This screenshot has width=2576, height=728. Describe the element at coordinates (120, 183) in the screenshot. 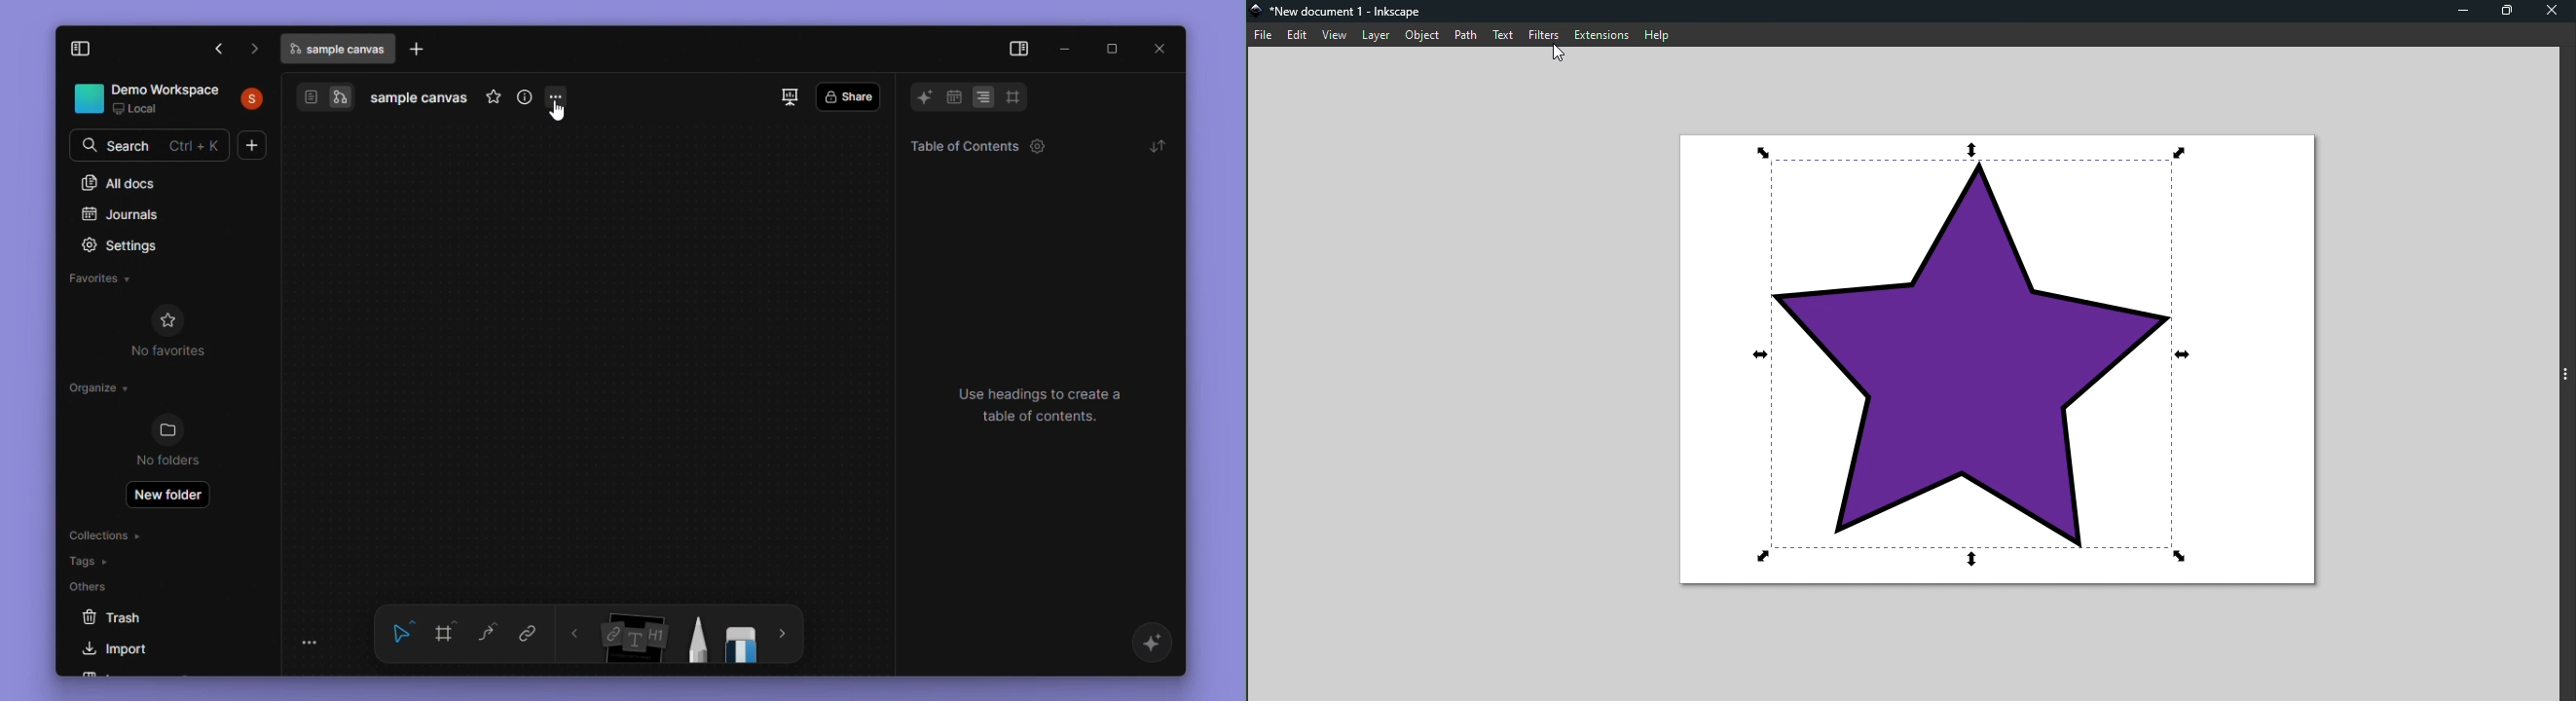

I see `All dogs` at that location.